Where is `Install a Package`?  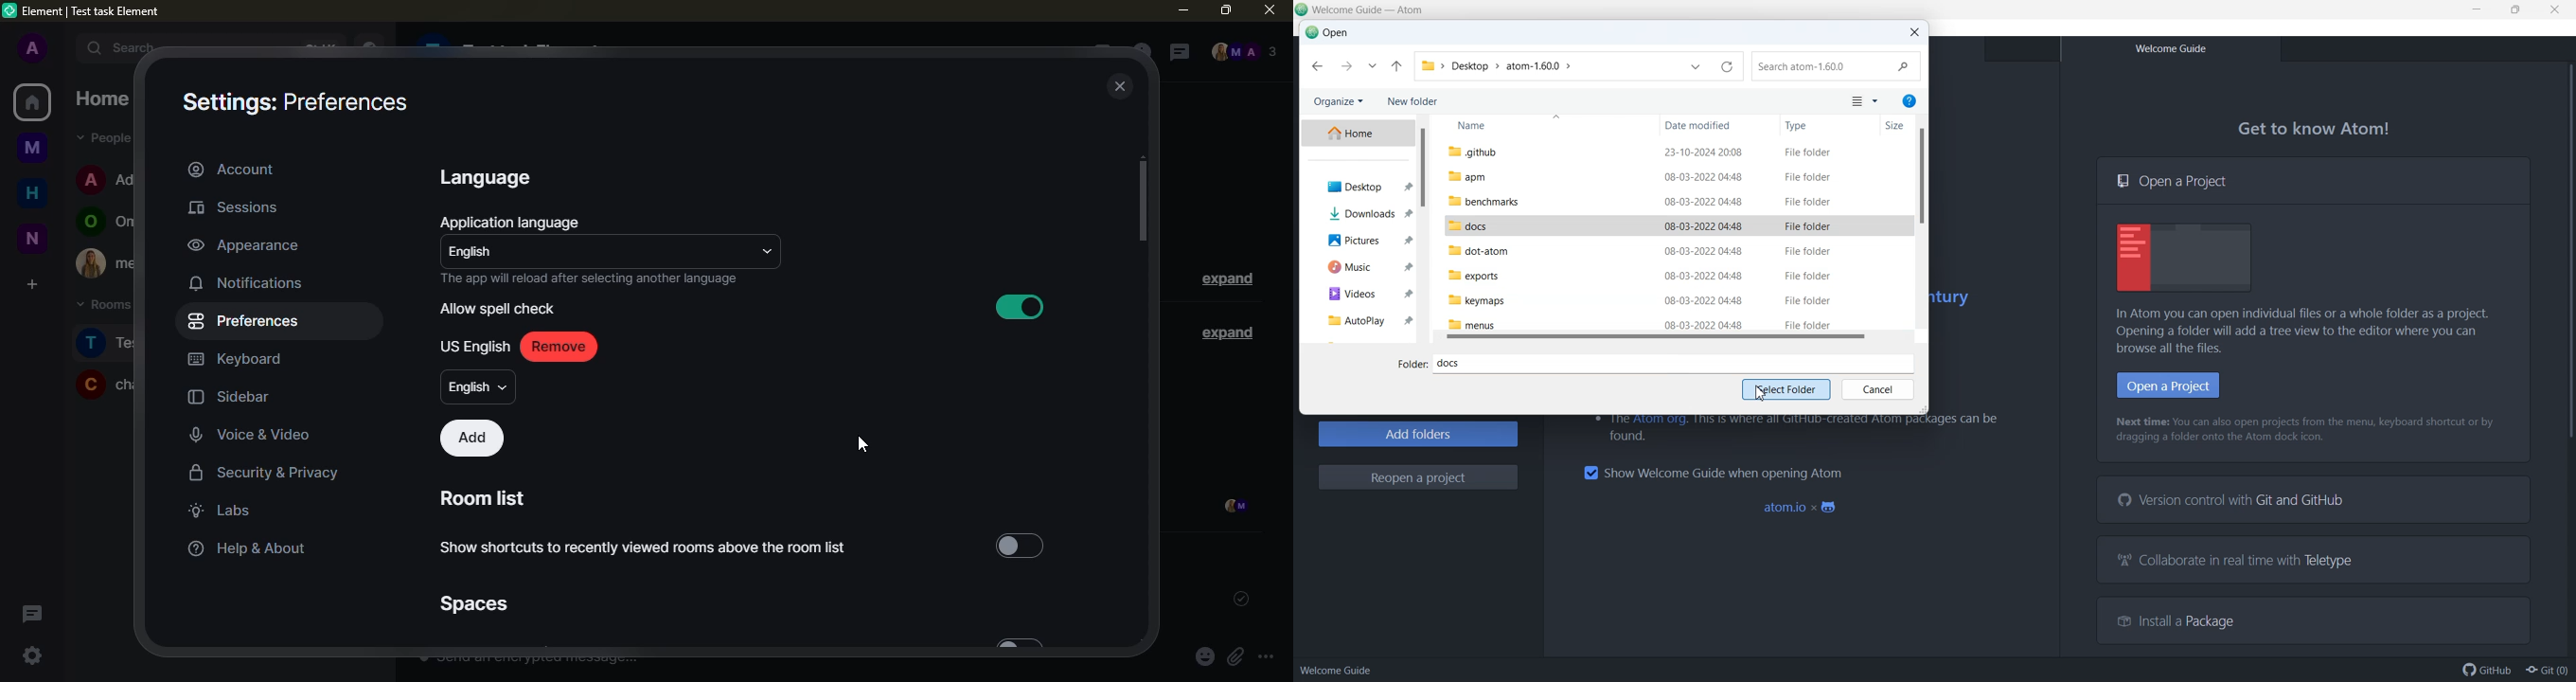
Install a Package is located at coordinates (2169, 619).